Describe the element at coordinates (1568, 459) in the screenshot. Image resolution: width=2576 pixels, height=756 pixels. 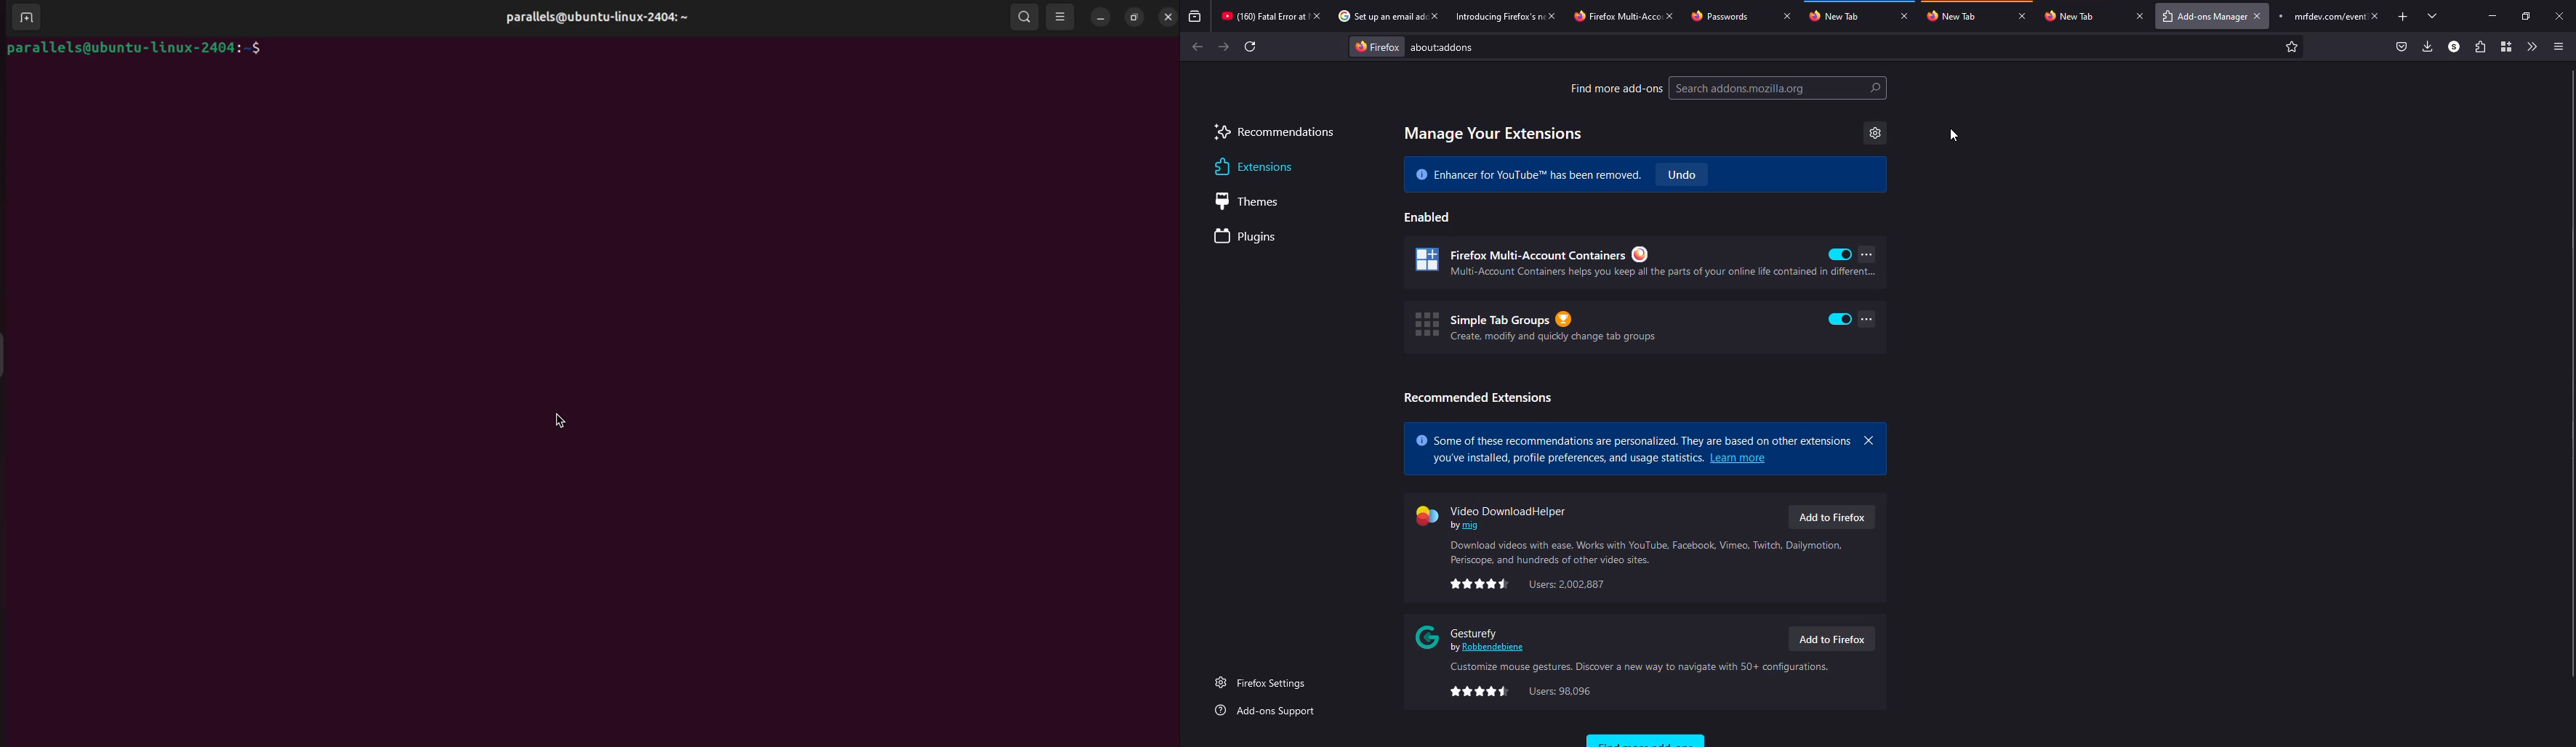
I see `Text` at that location.